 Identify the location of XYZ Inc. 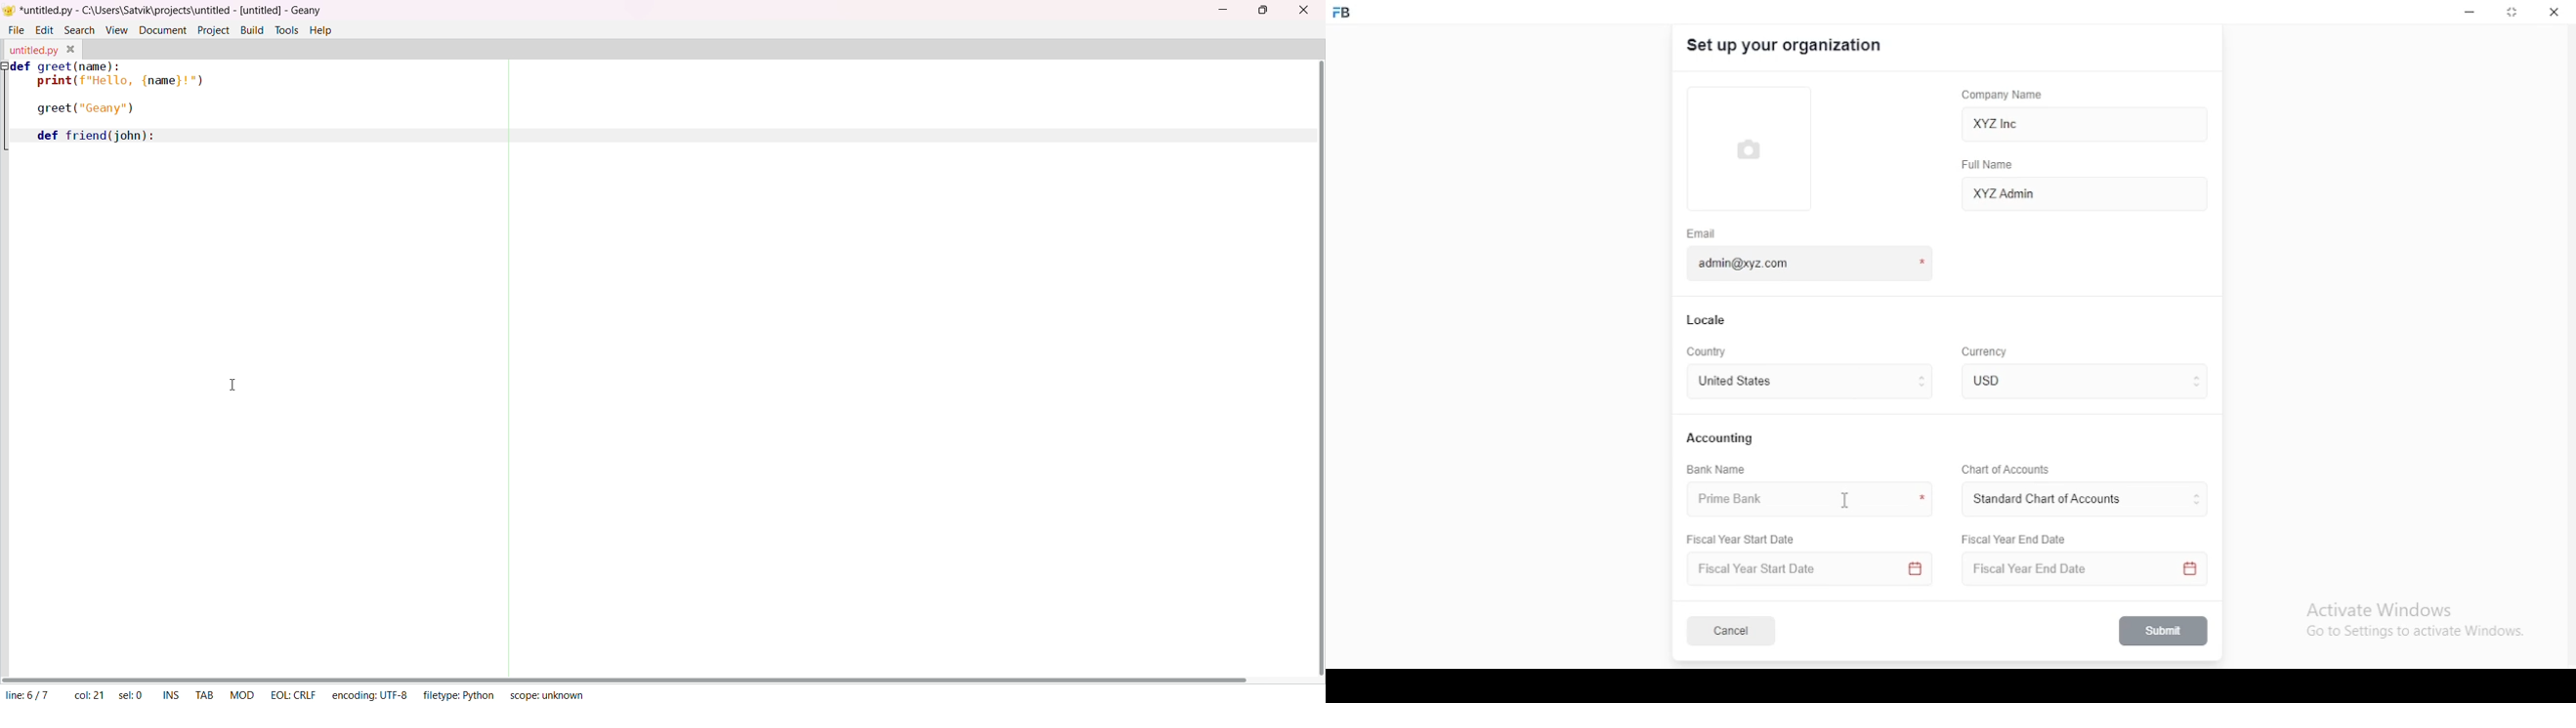
(2087, 125).